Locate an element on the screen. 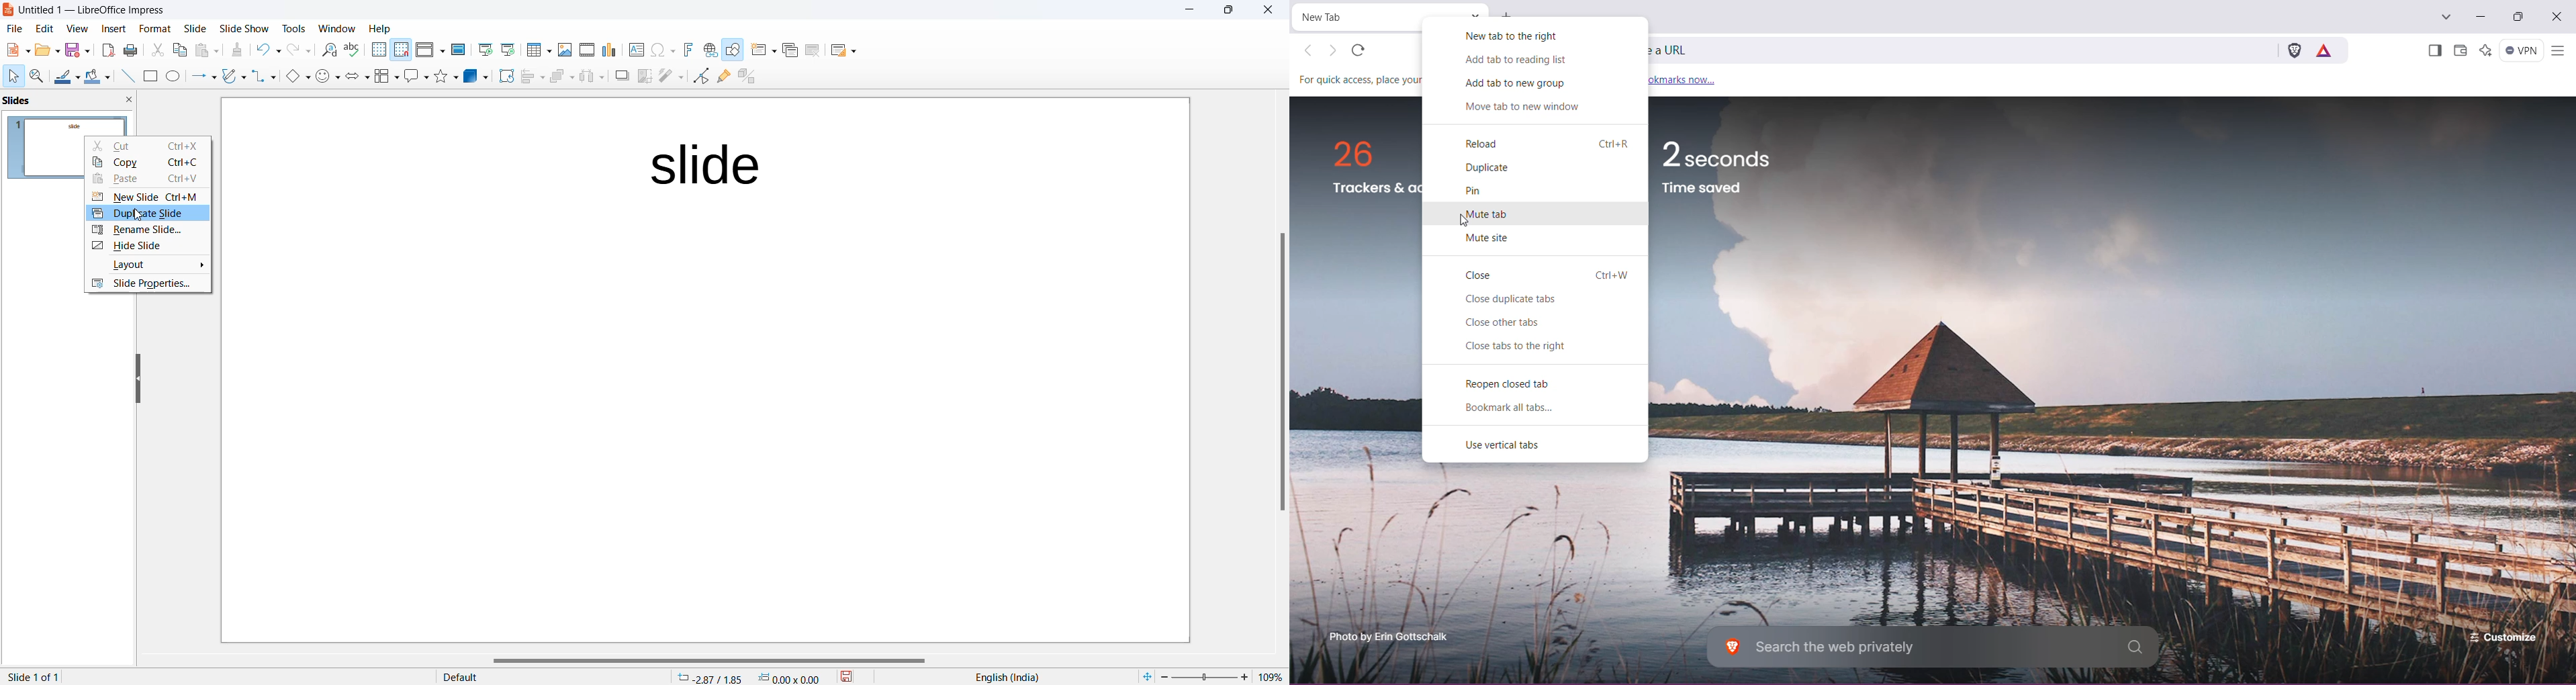 This screenshot has height=700, width=2576. Close is located at coordinates (2558, 17).